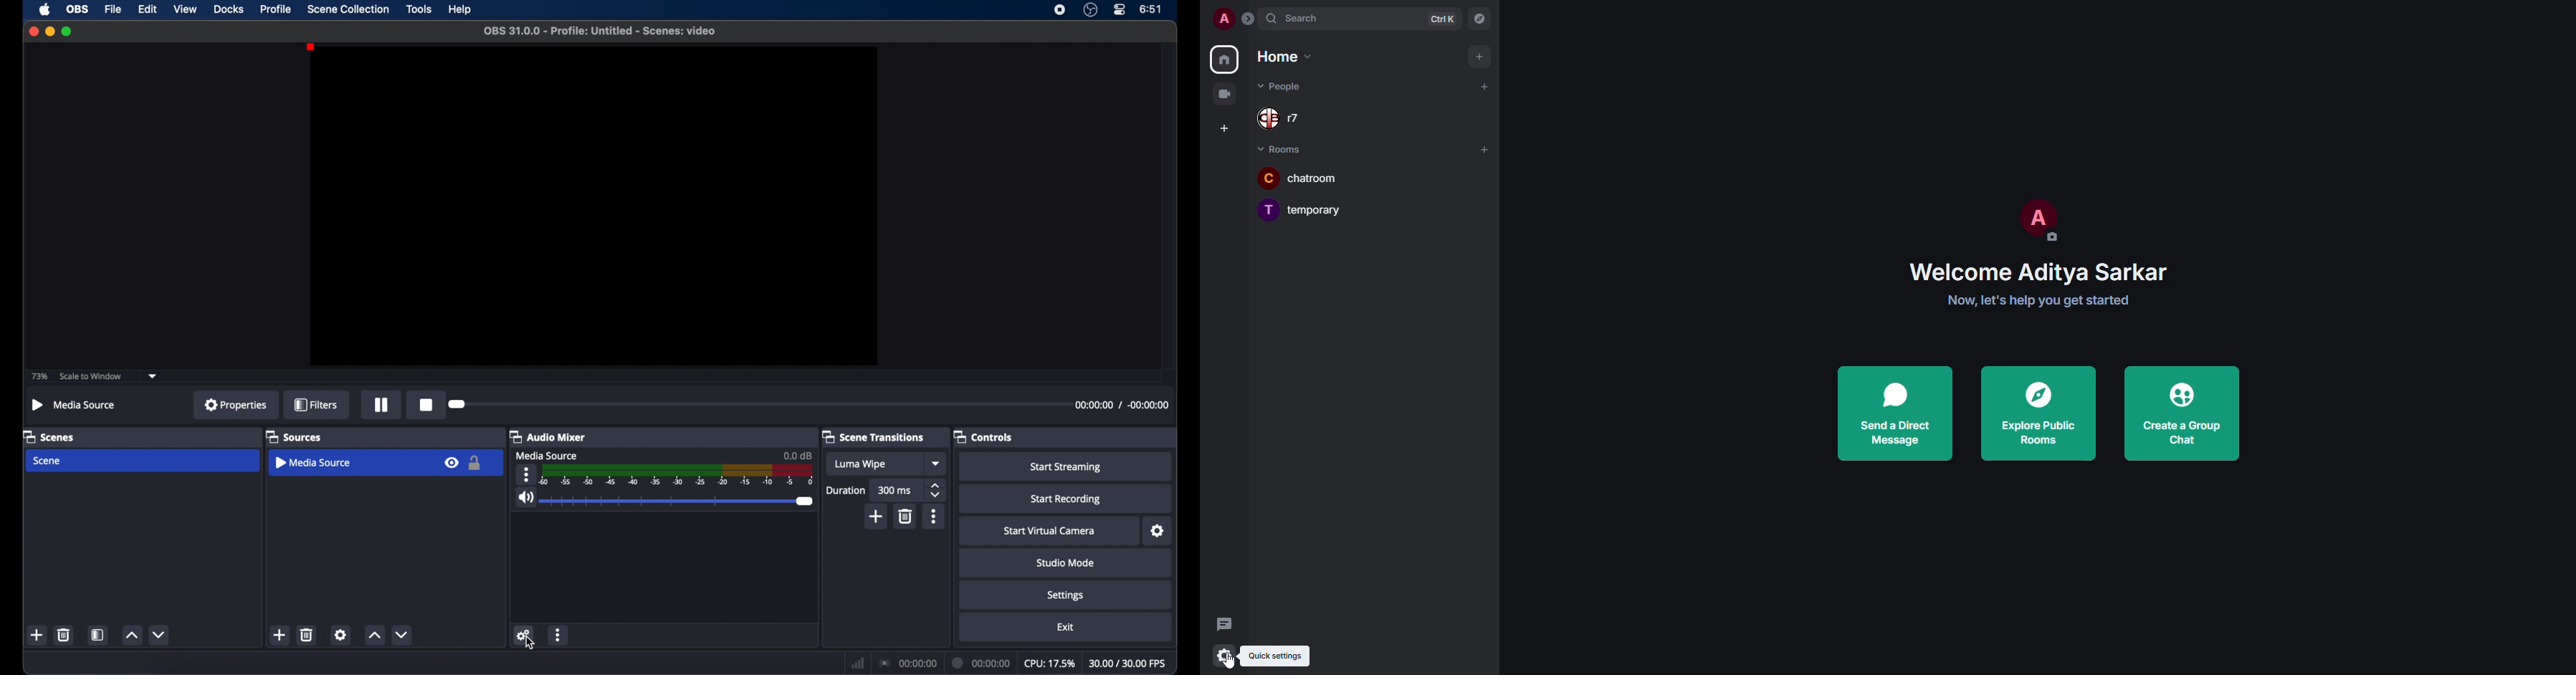 The height and width of the screenshot is (700, 2576). I want to click on chatroom, so click(1304, 177).